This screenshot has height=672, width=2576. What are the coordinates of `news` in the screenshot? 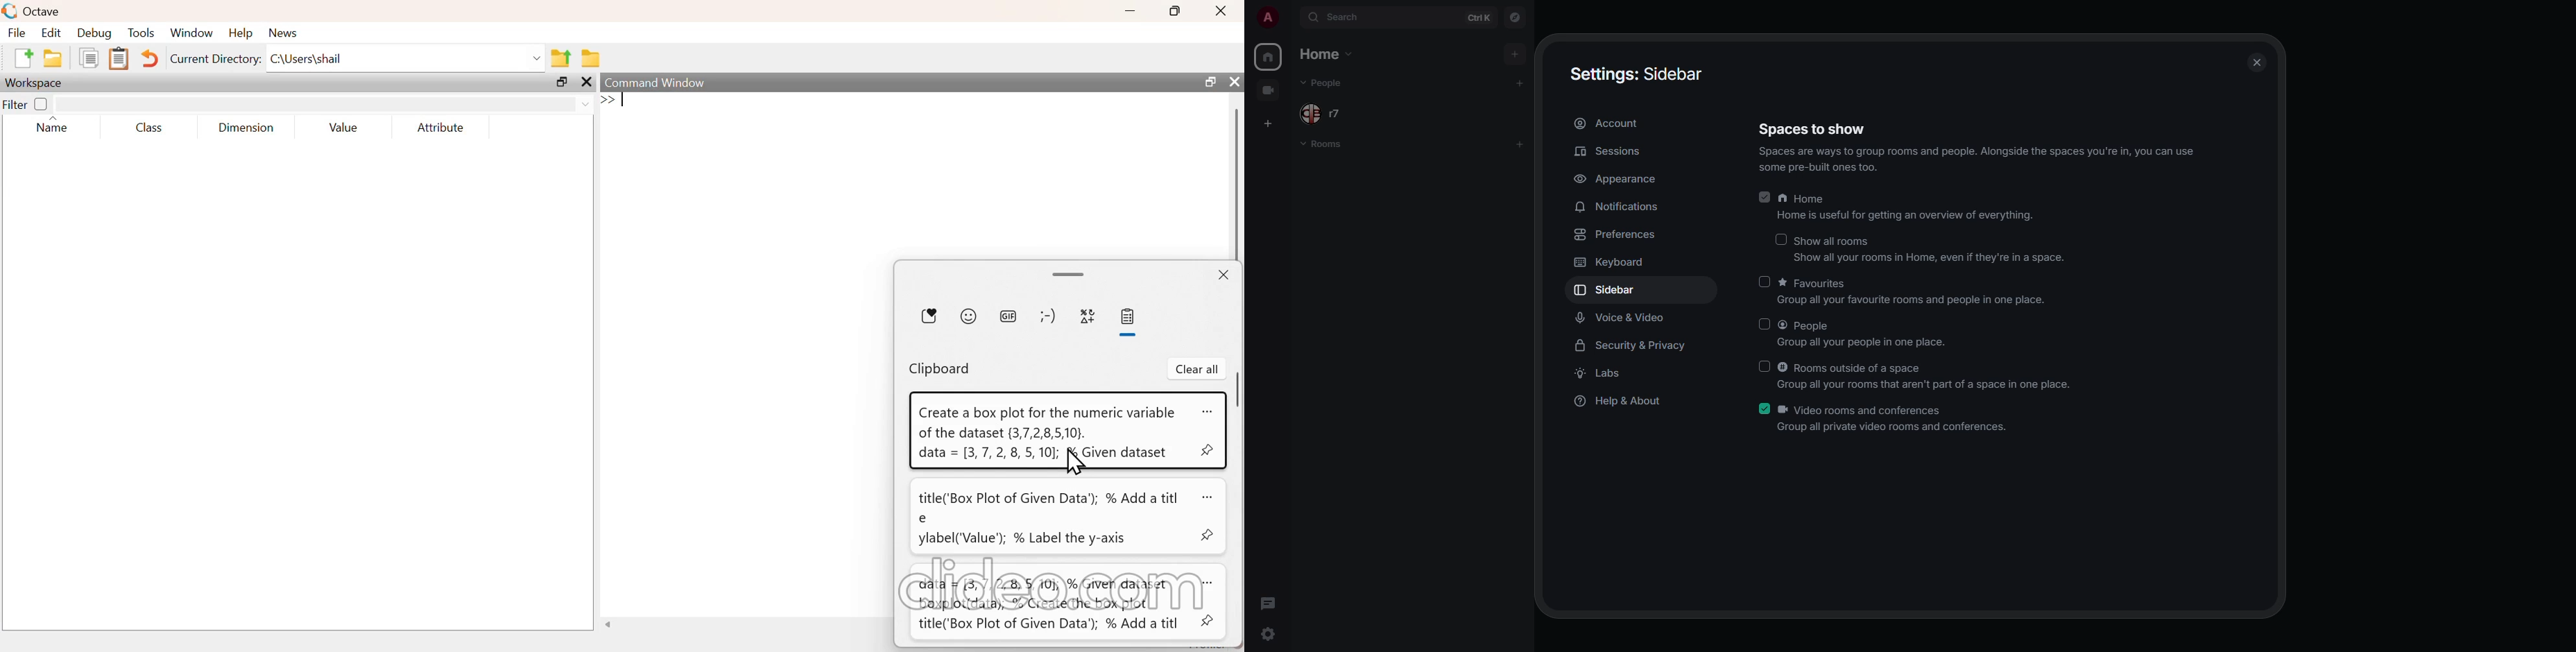 It's located at (284, 33).